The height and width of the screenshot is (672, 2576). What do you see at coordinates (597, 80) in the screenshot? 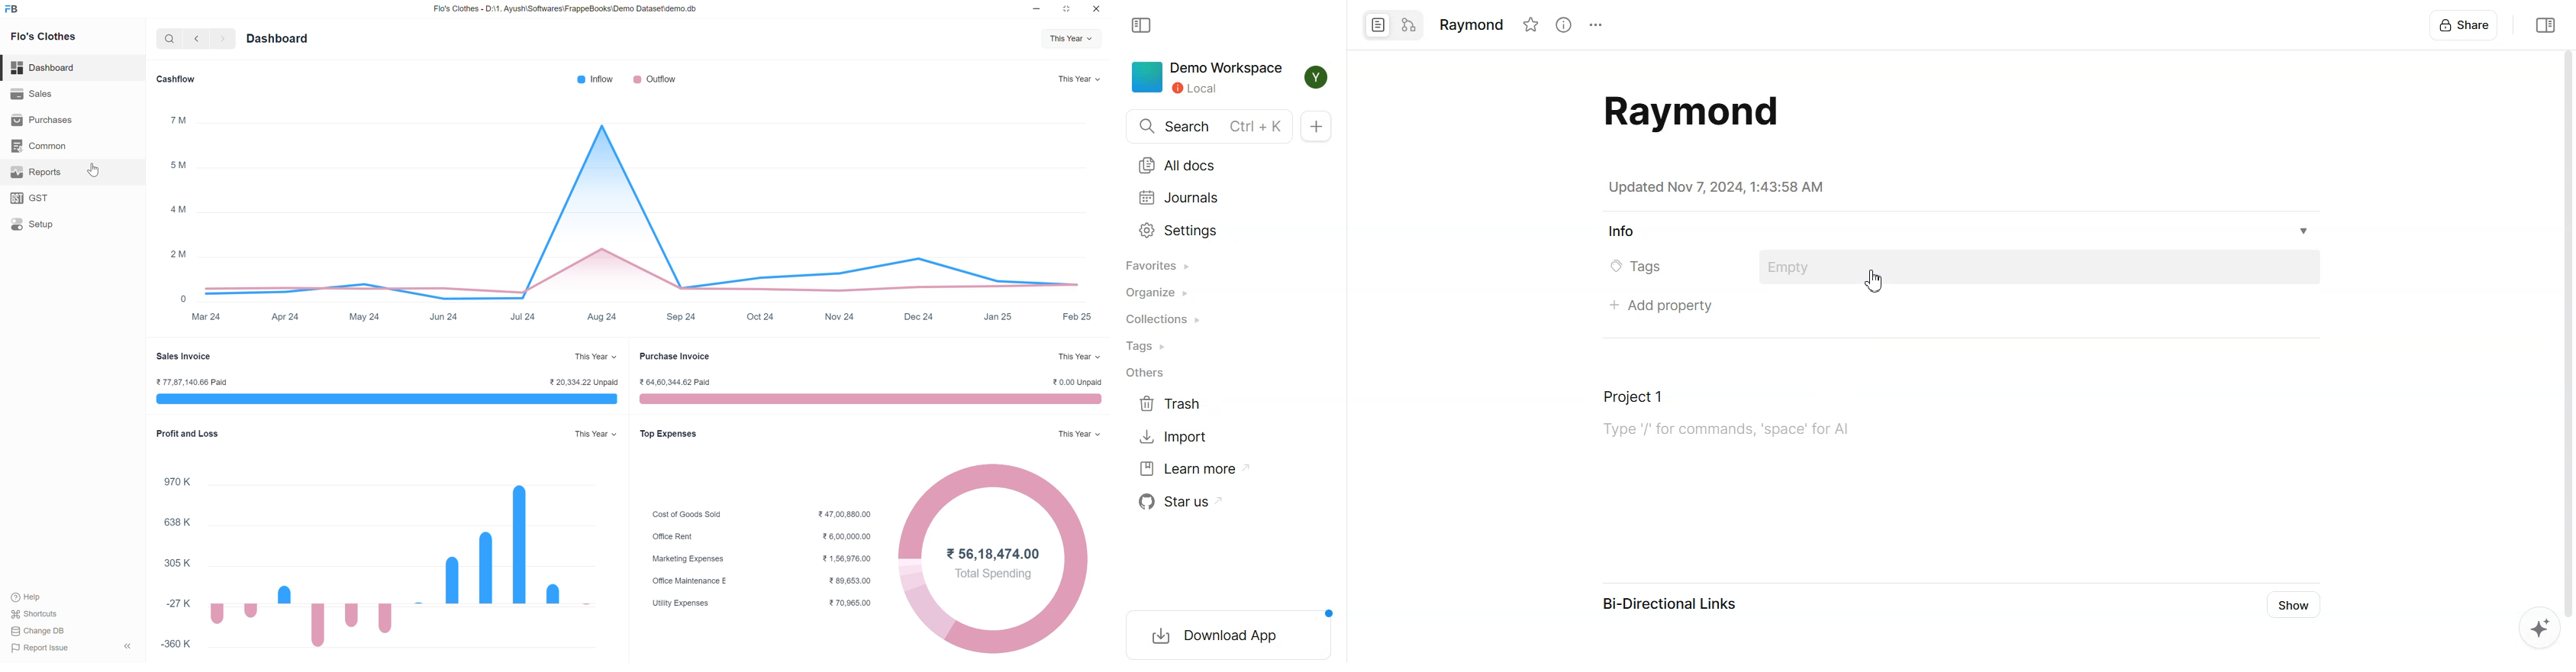
I see `inflow` at bounding box center [597, 80].